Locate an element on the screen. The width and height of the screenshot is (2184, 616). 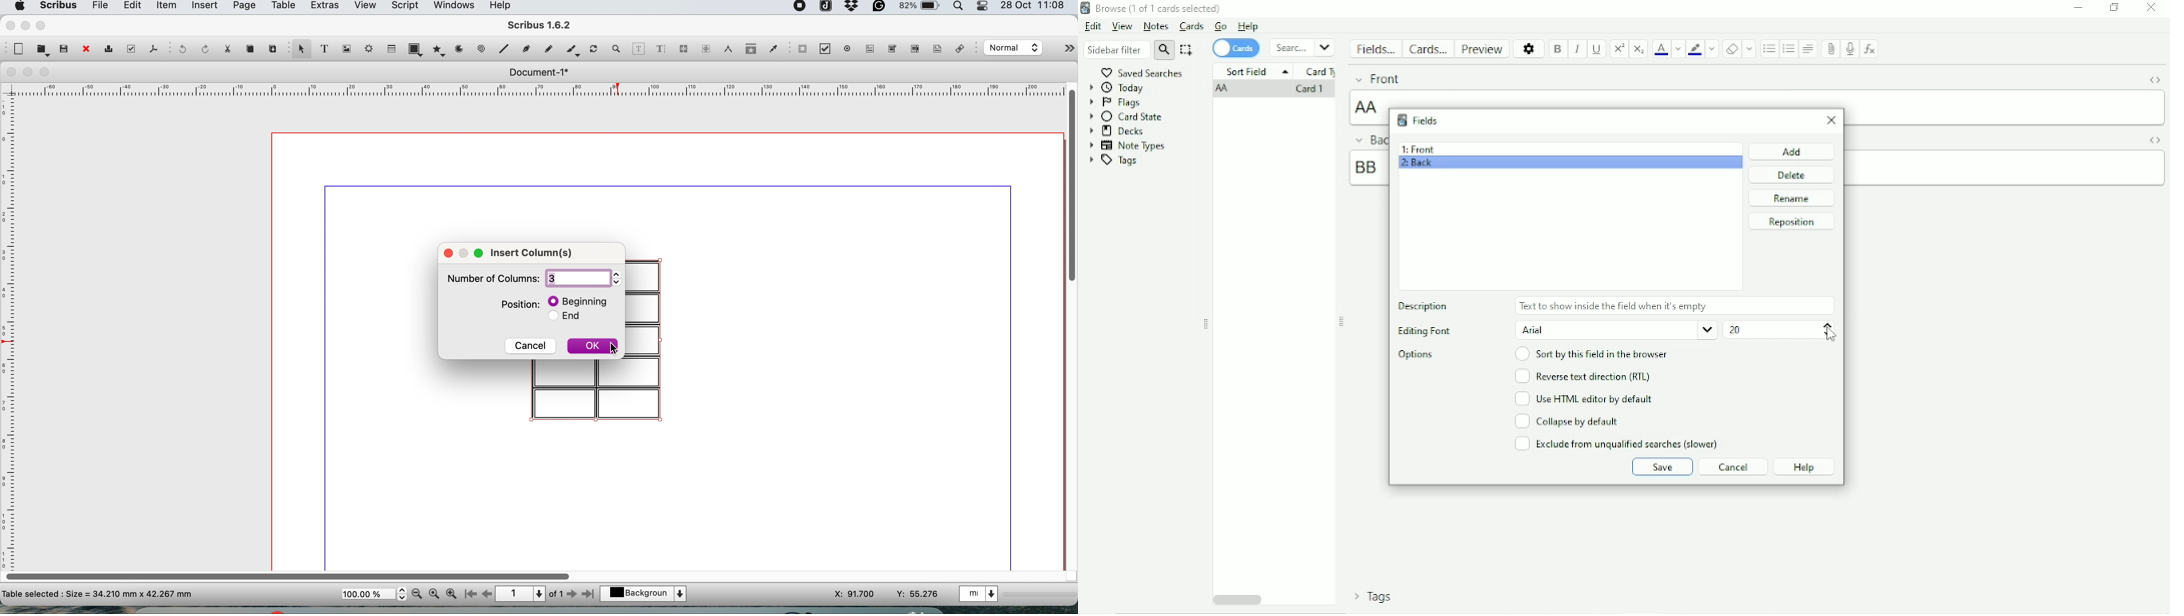
Text color is located at coordinates (1661, 48).